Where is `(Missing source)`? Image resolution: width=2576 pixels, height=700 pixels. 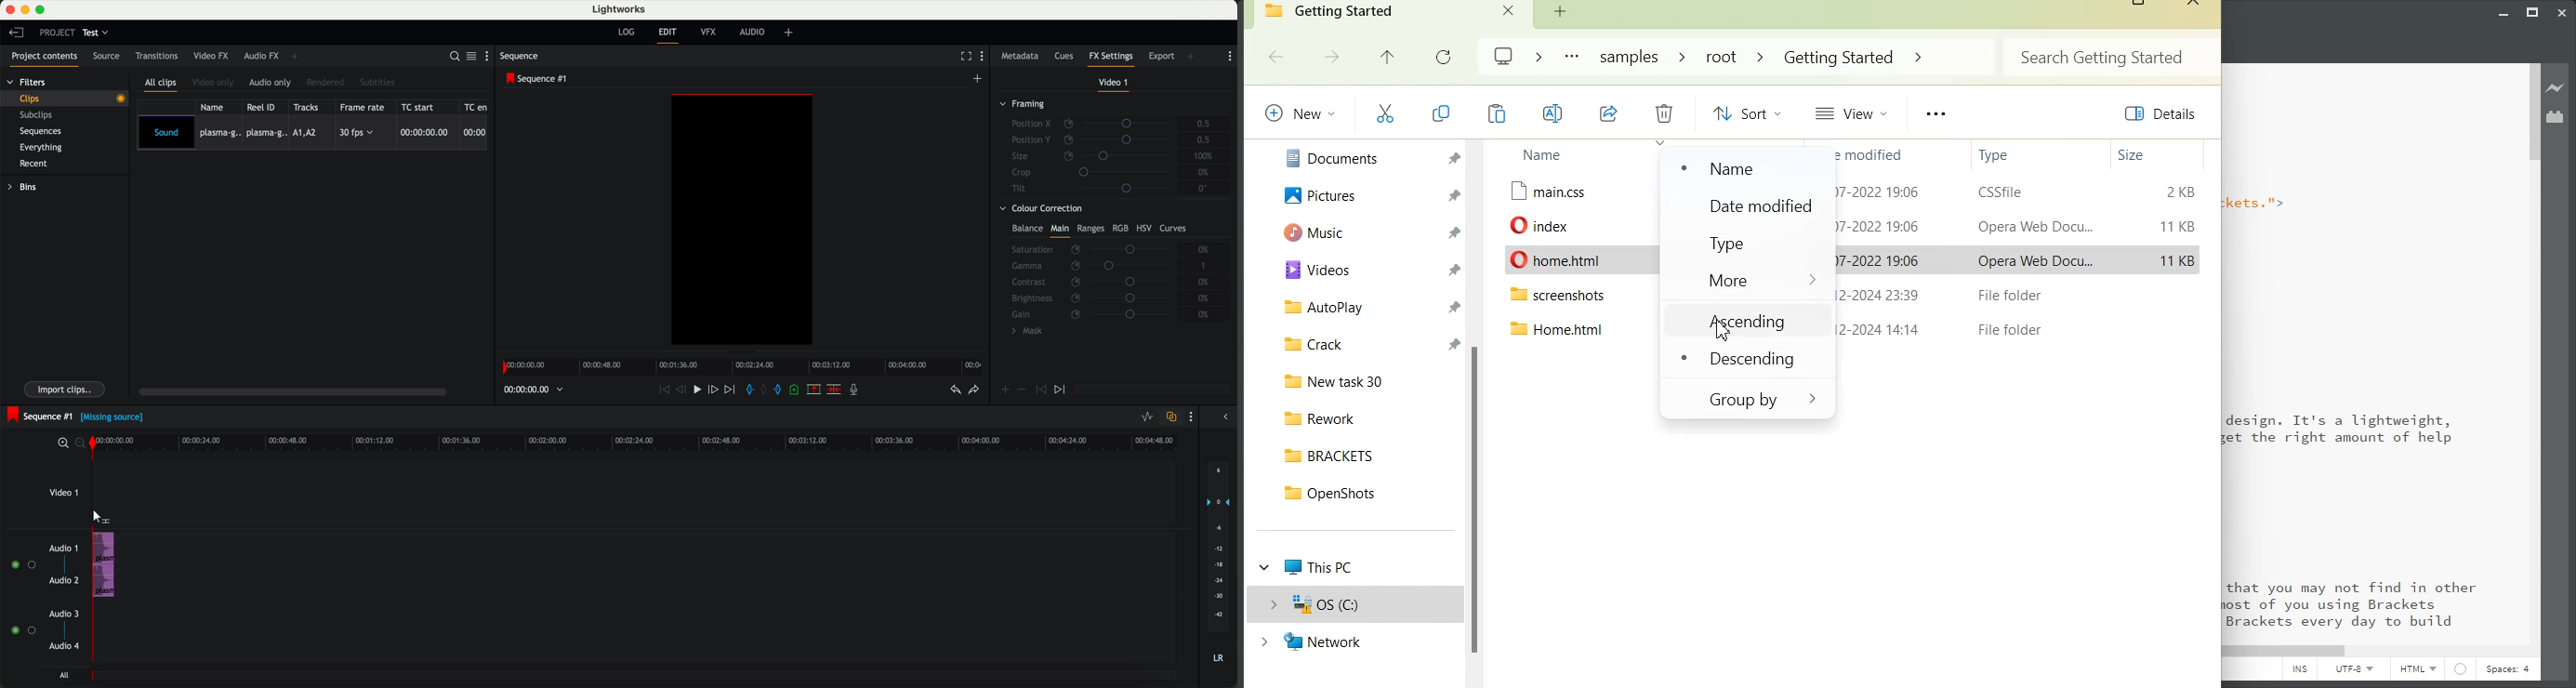 (Missing source) is located at coordinates (115, 419).